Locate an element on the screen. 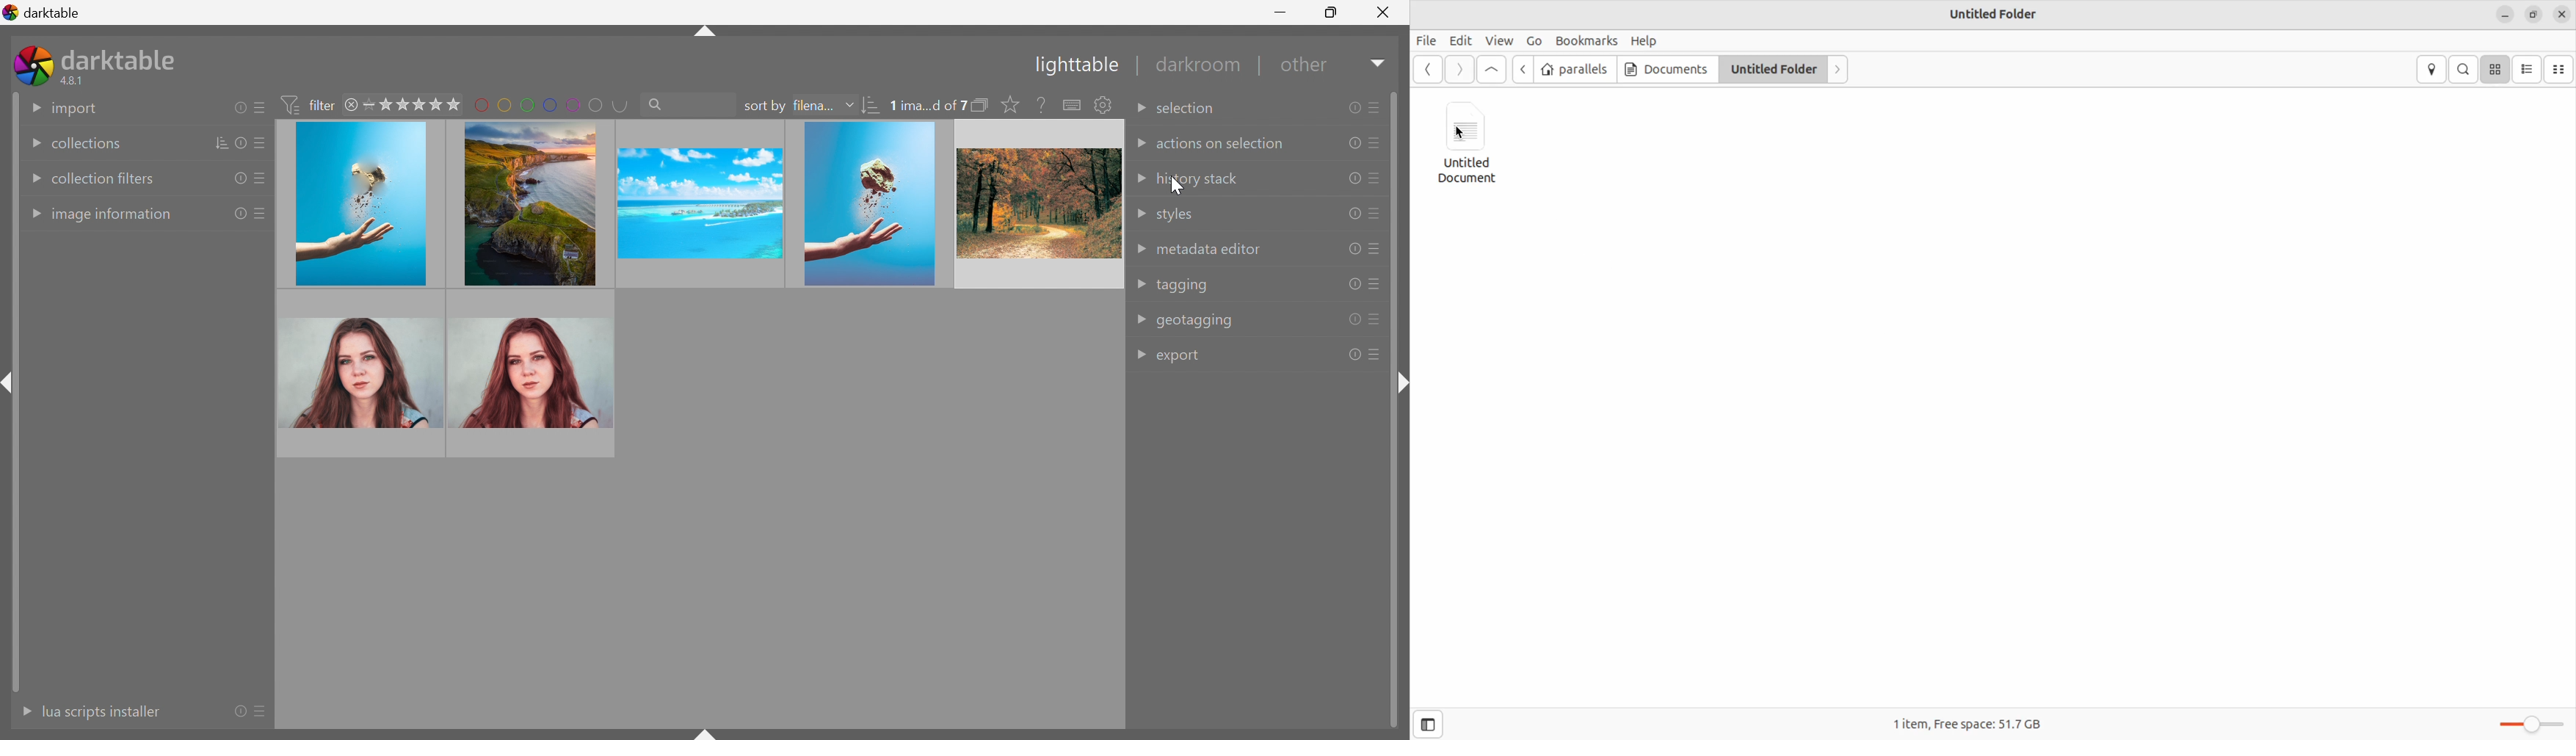 Image resolution: width=2576 pixels, height=756 pixels. 0 ima...d of 7 is located at coordinates (927, 106).